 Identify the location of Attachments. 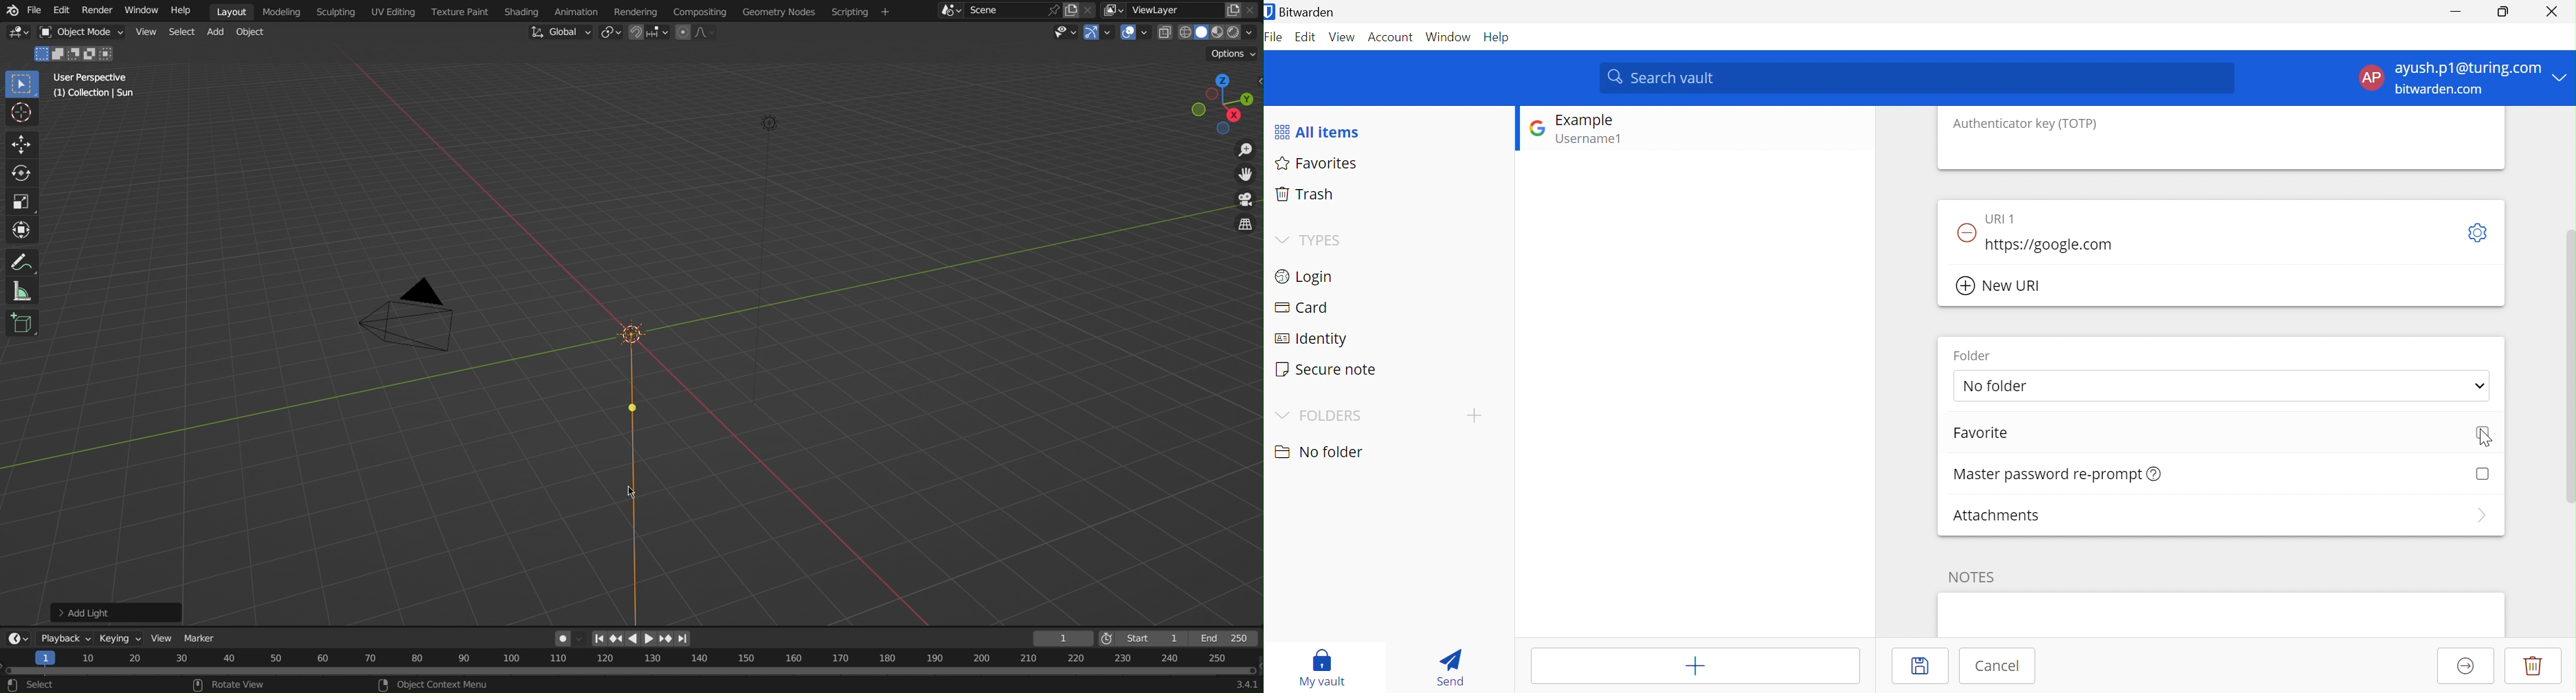
(1997, 515).